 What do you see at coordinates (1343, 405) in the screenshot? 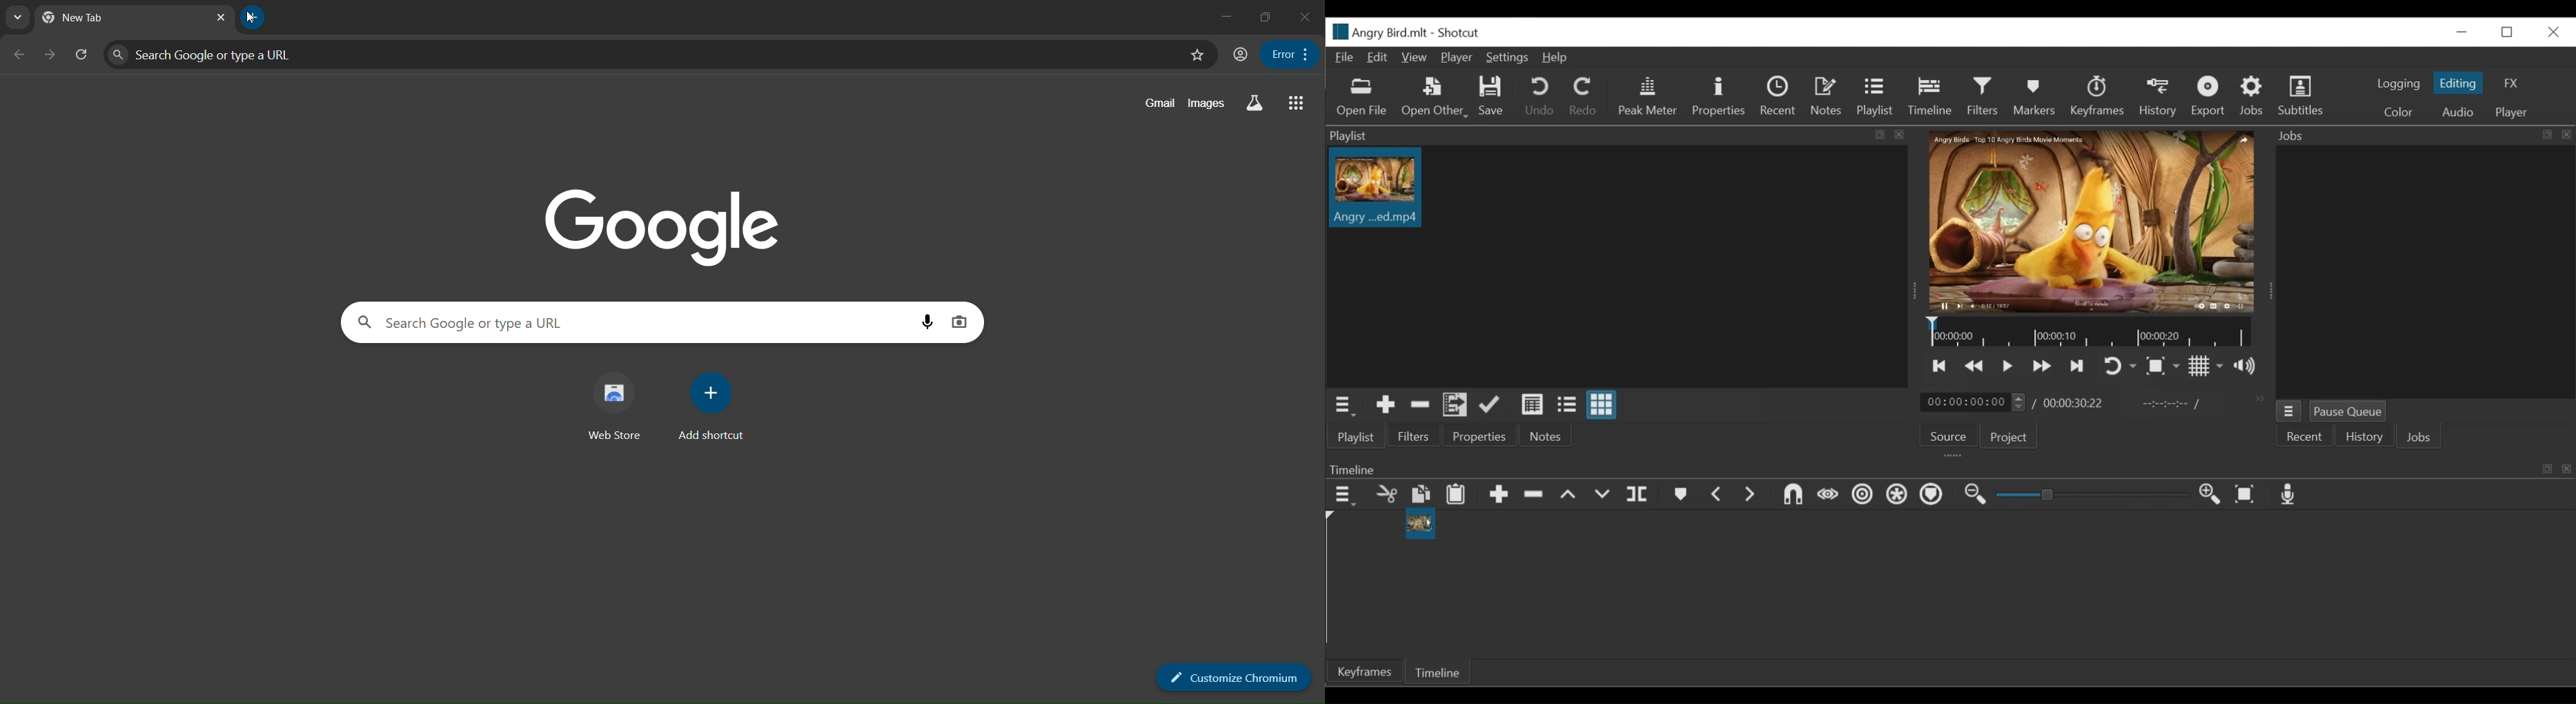
I see `Playlist menu` at bounding box center [1343, 405].